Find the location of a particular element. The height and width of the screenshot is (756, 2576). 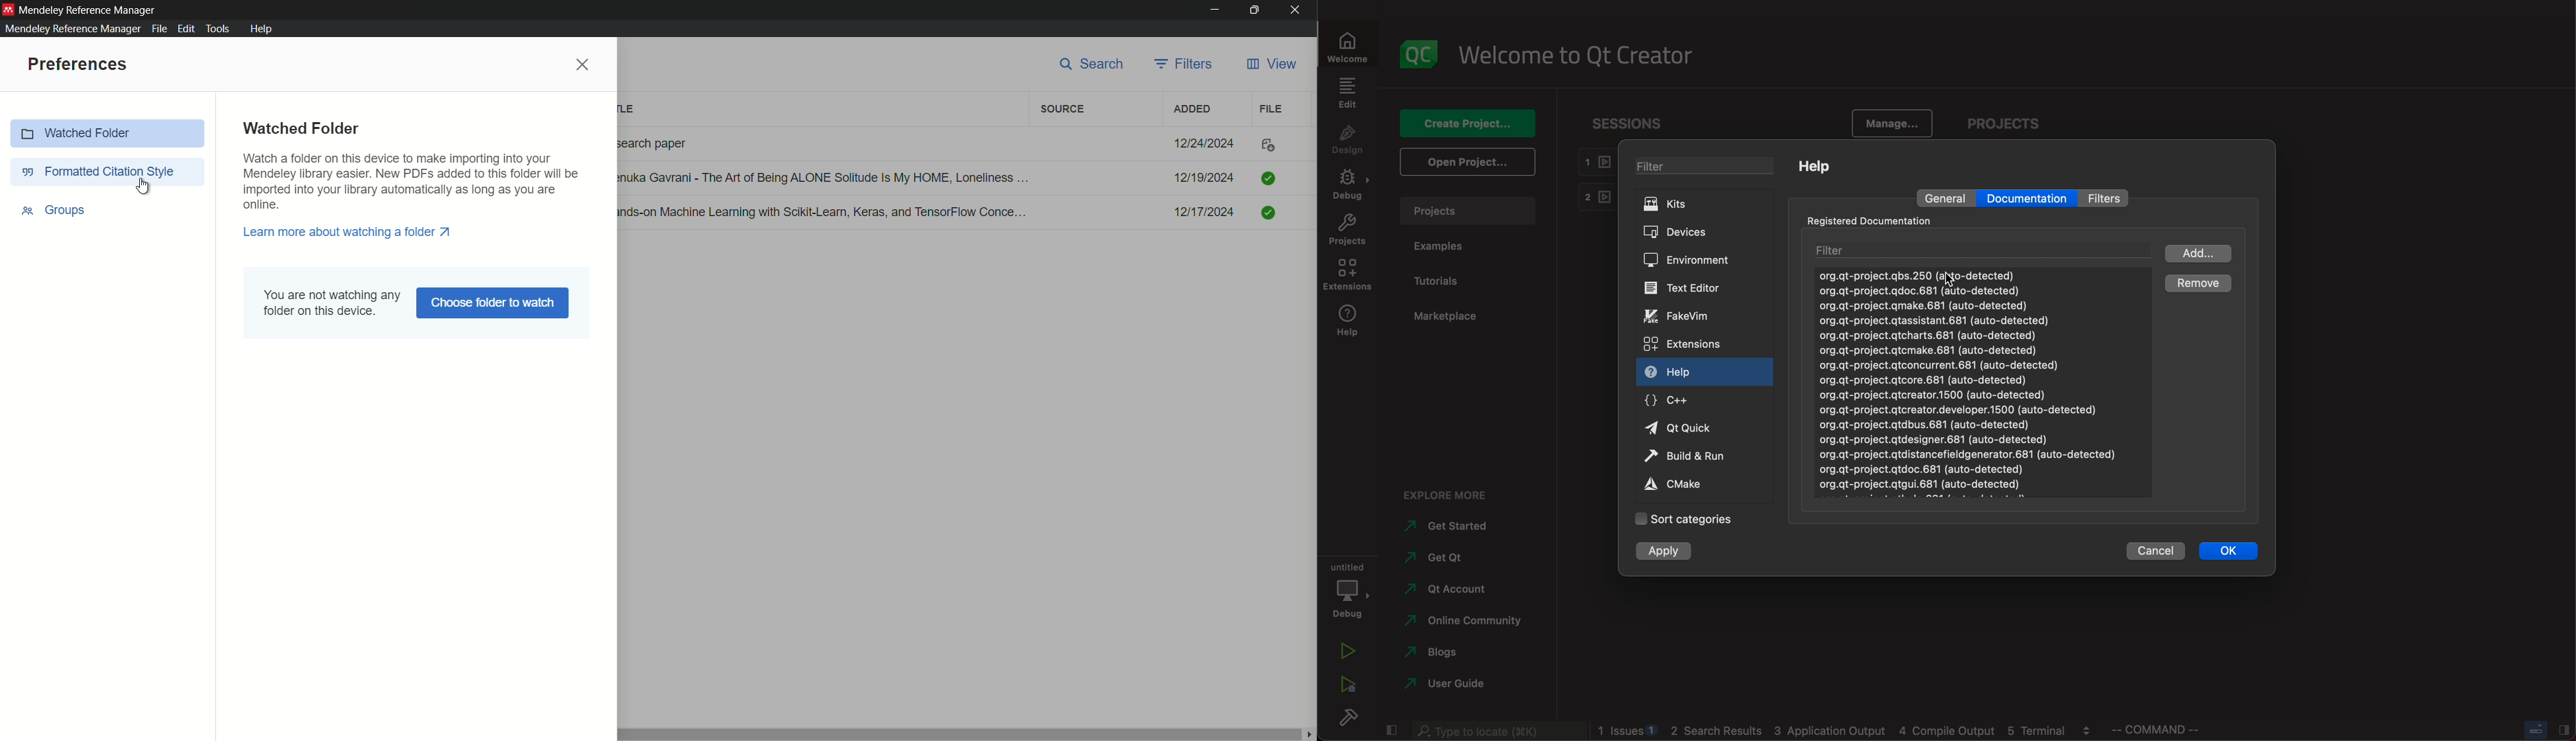

text is located at coordinates (333, 302).